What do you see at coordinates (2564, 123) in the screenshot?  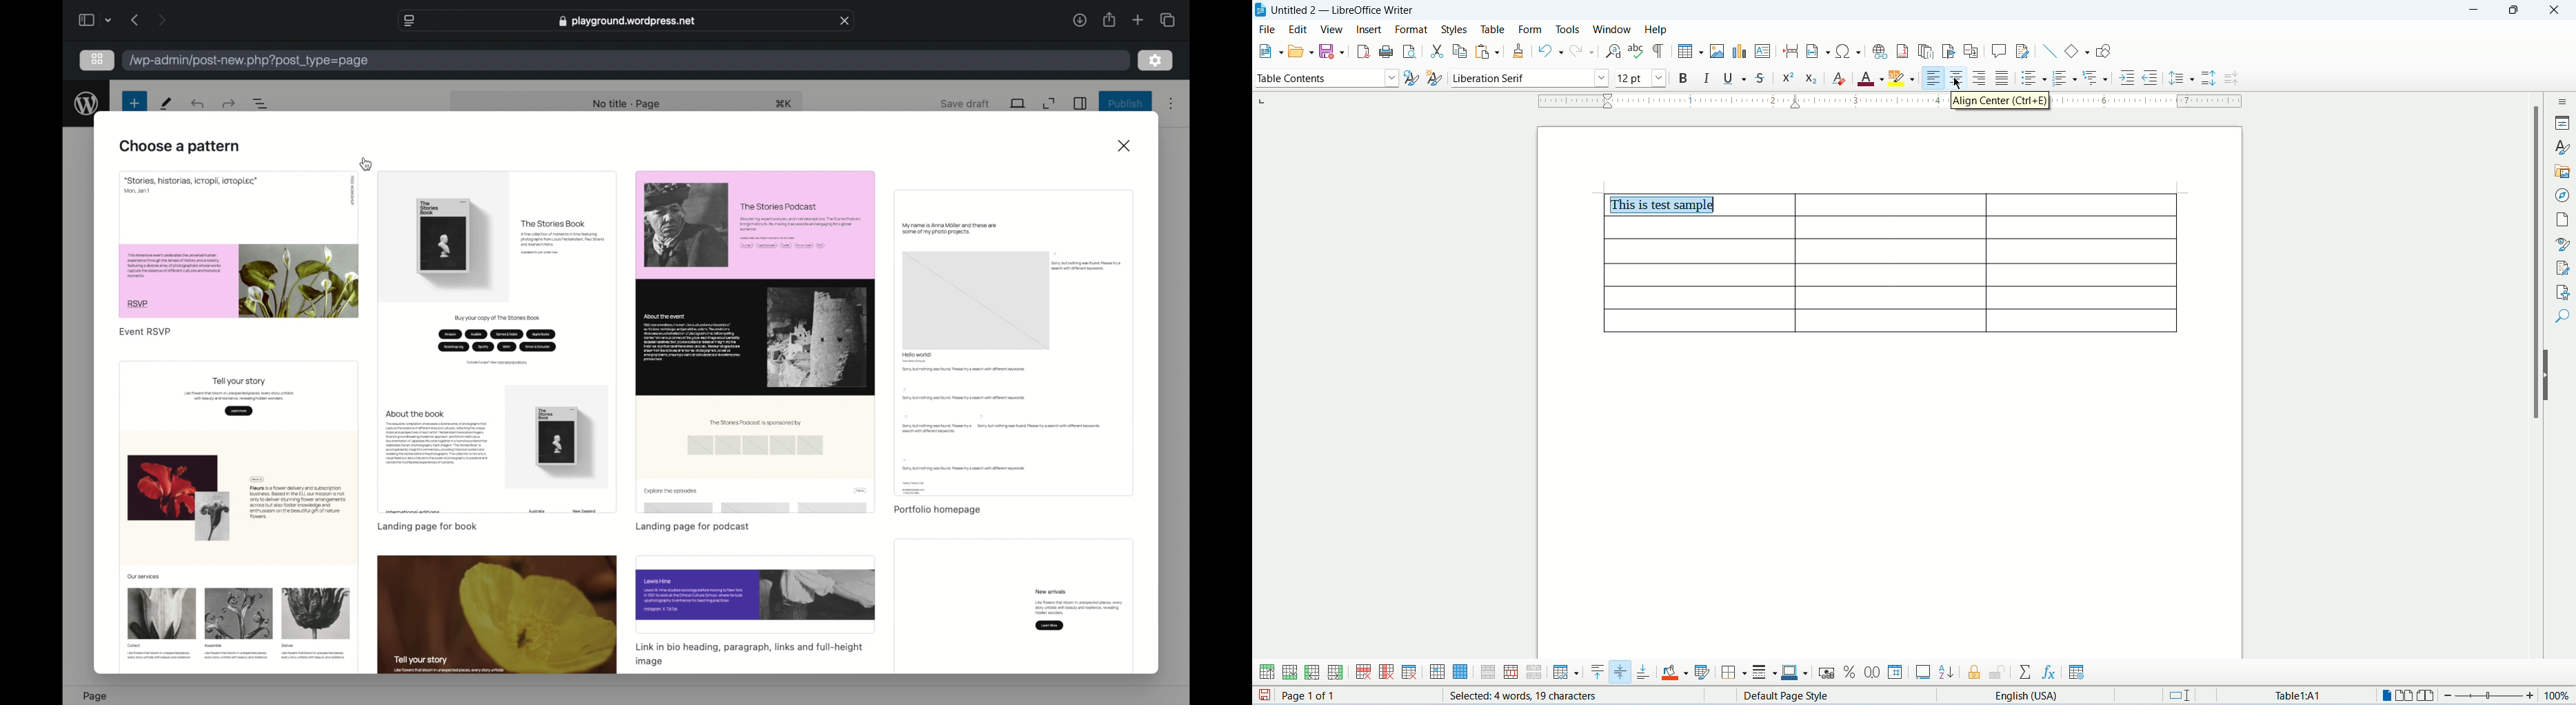 I see `properties` at bounding box center [2564, 123].